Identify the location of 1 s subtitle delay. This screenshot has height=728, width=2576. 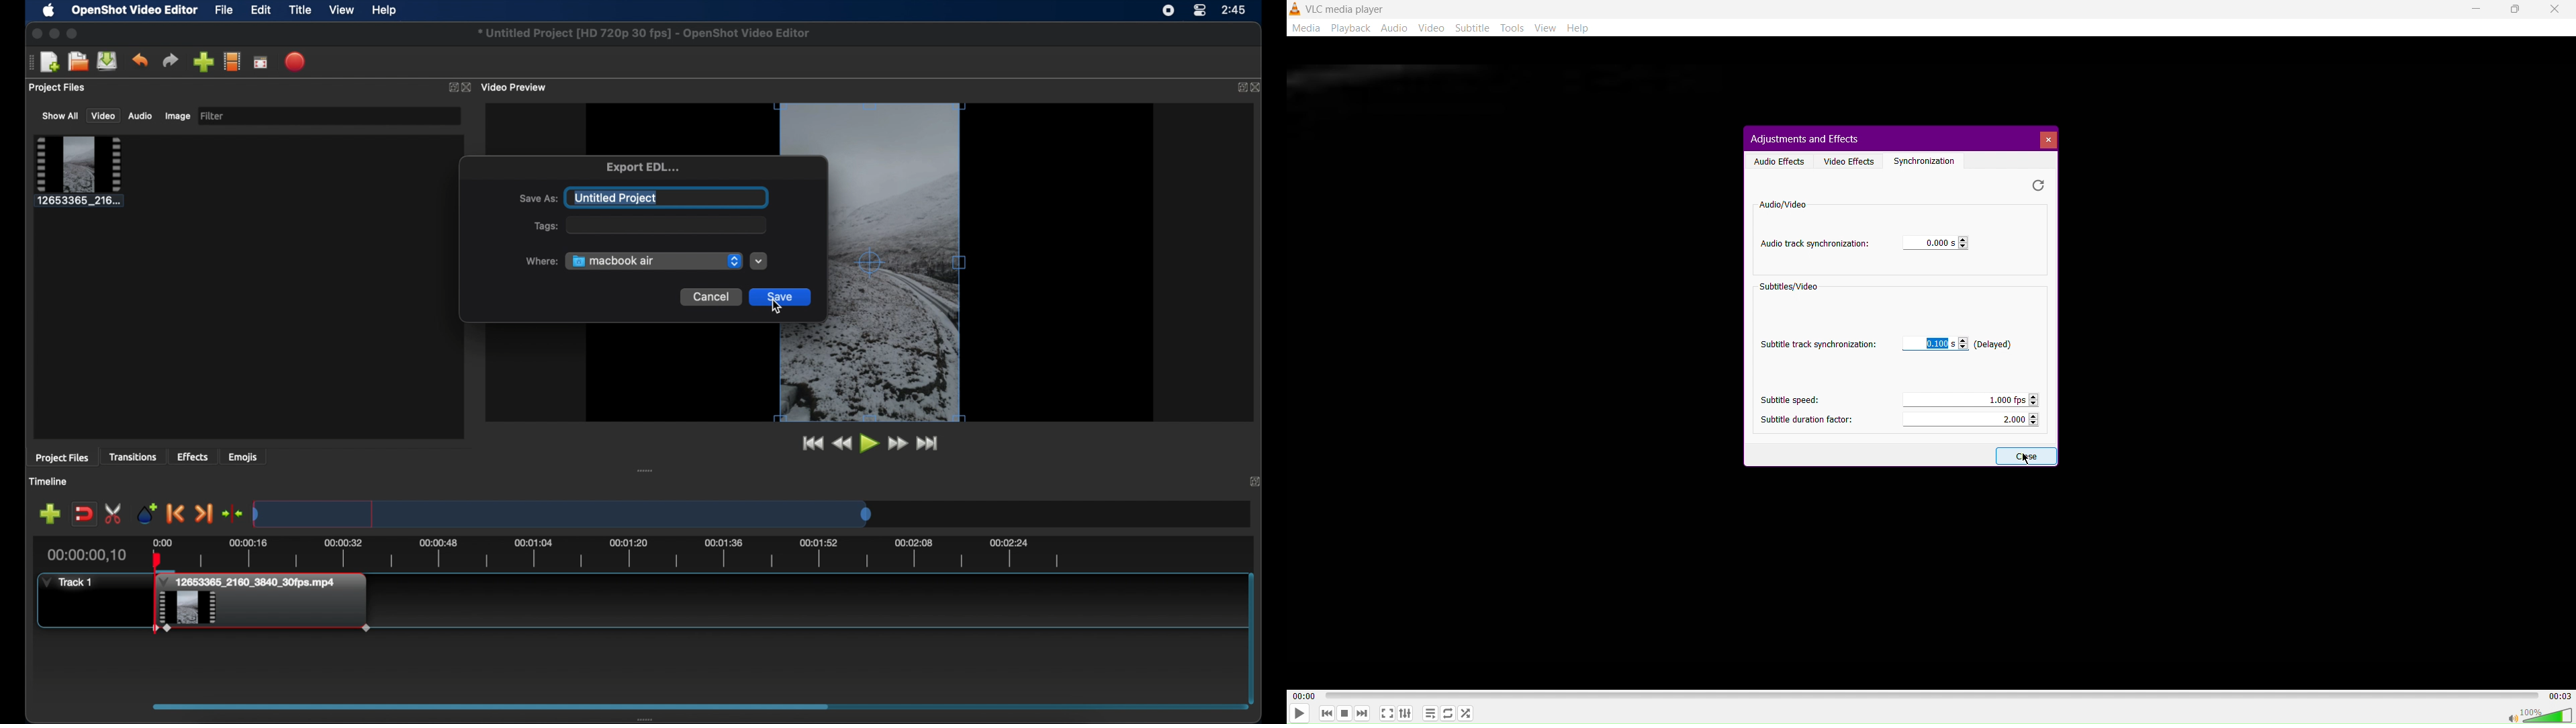
(1958, 345).